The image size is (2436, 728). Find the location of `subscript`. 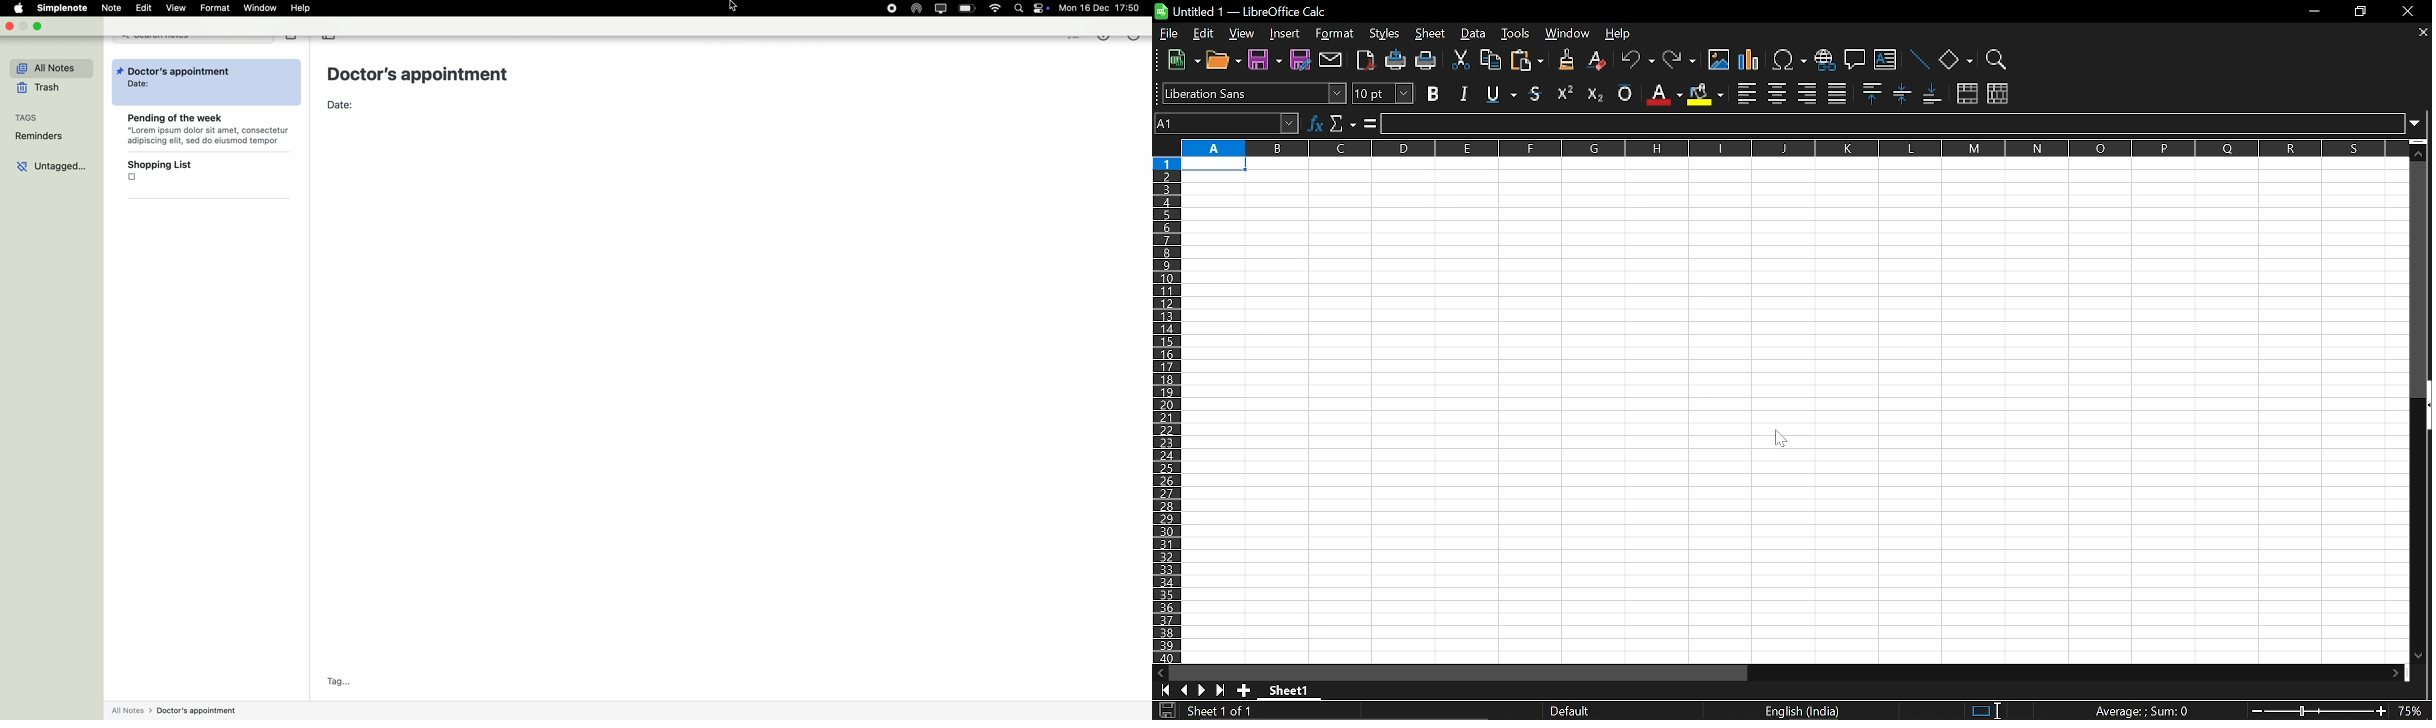

subscript is located at coordinates (1593, 92).